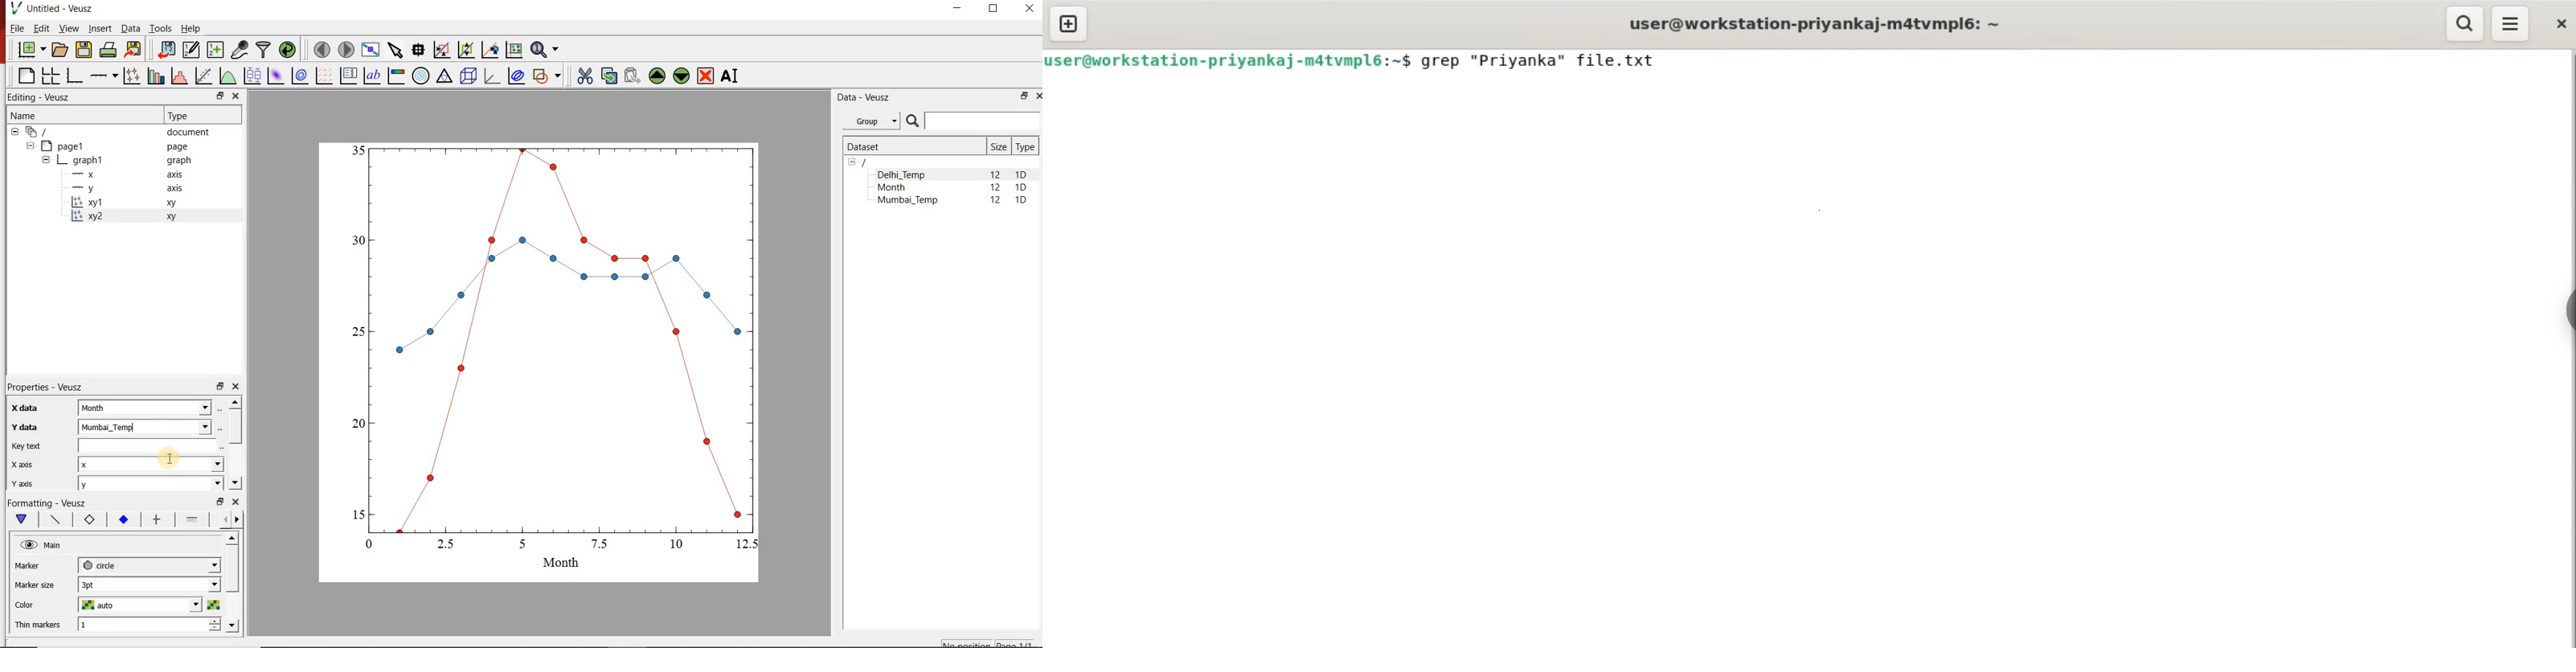 Image resolution: width=2576 pixels, height=672 pixels. I want to click on capture remote data, so click(240, 50).